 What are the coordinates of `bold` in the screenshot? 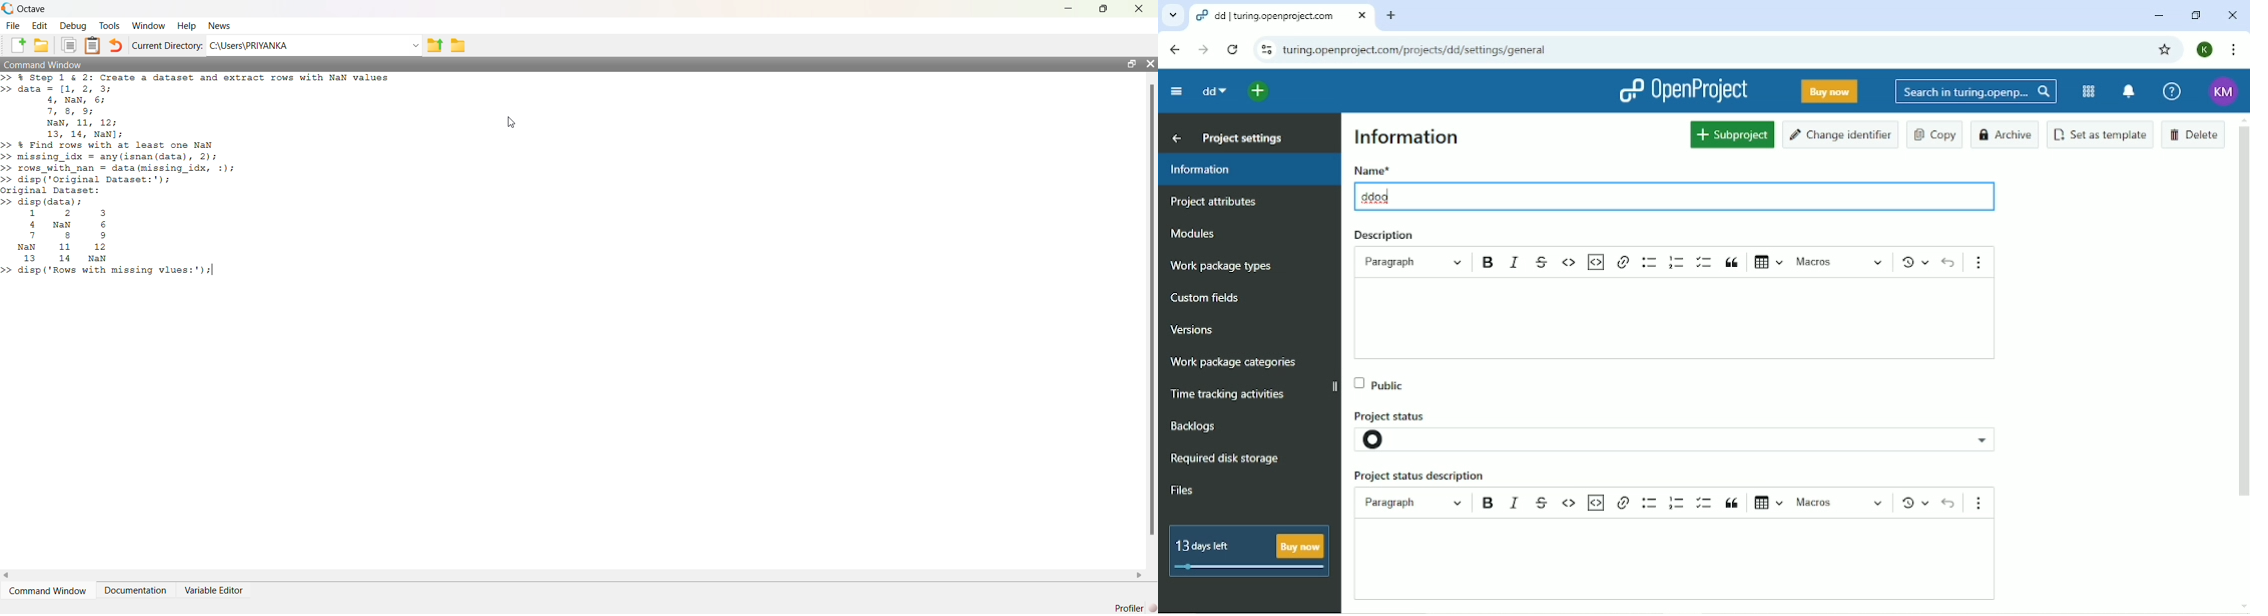 It's located at (1486, 502).